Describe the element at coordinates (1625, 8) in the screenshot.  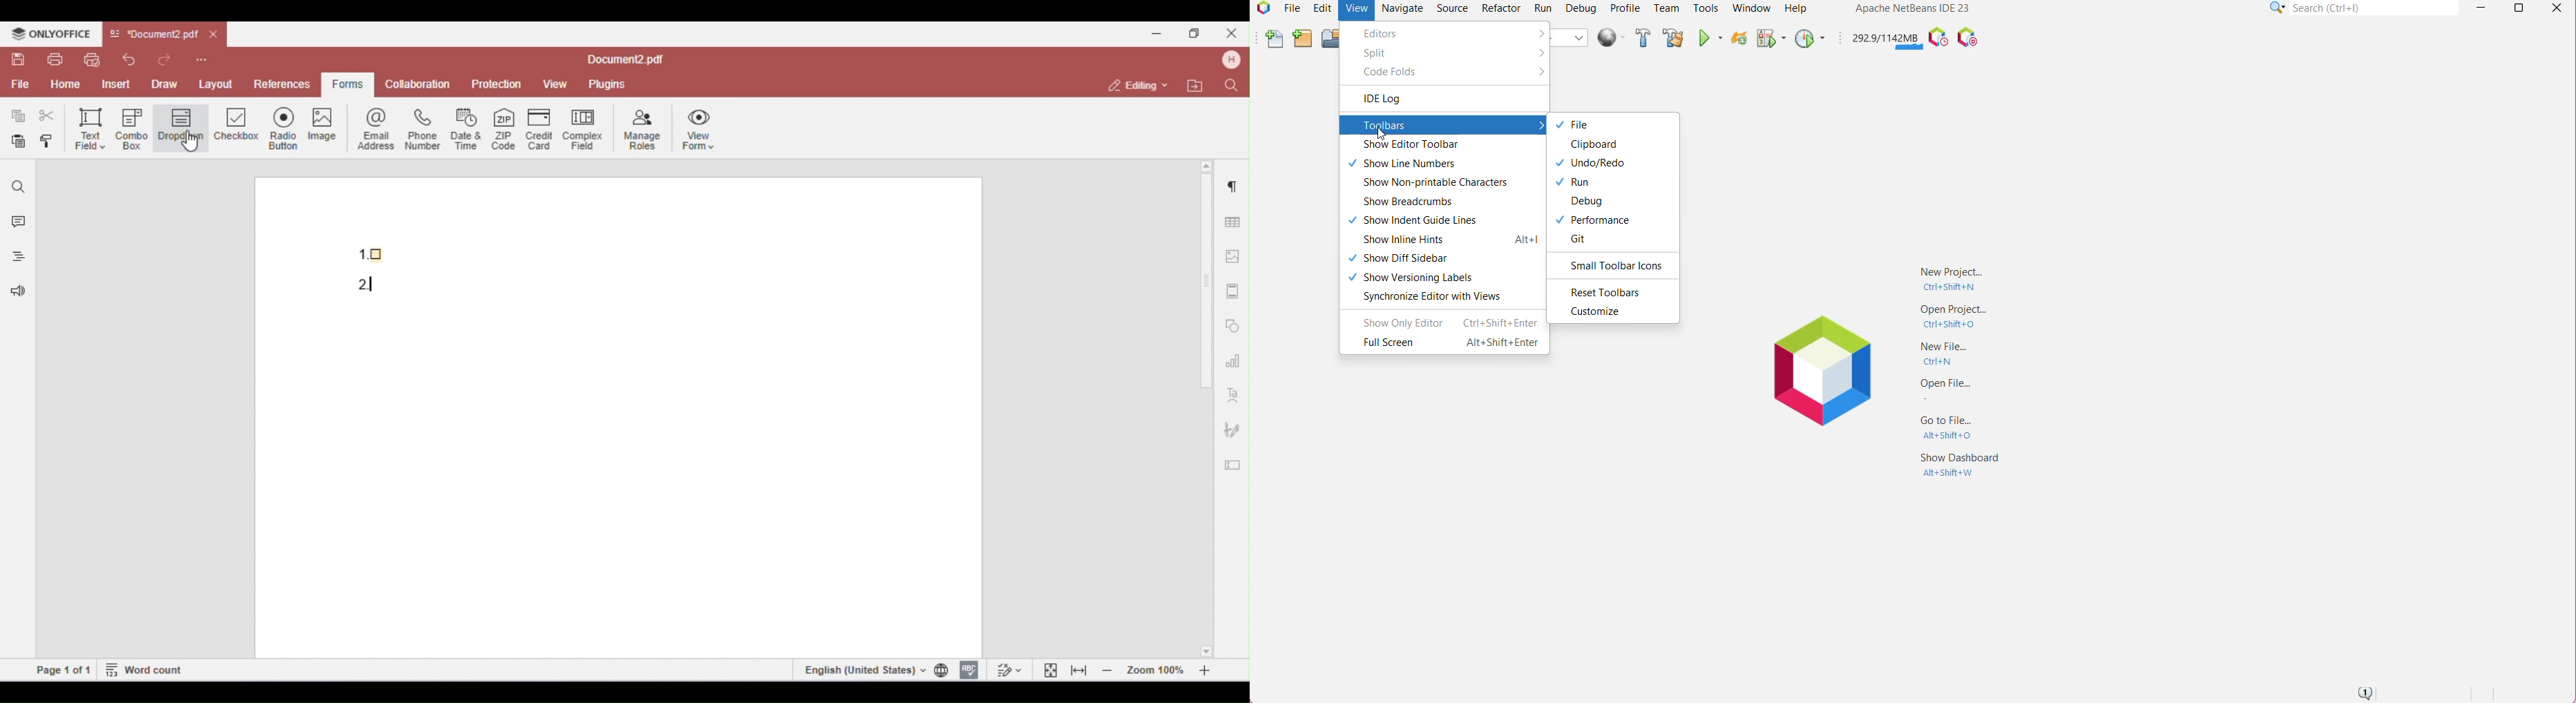
I see `Profile` at that location.